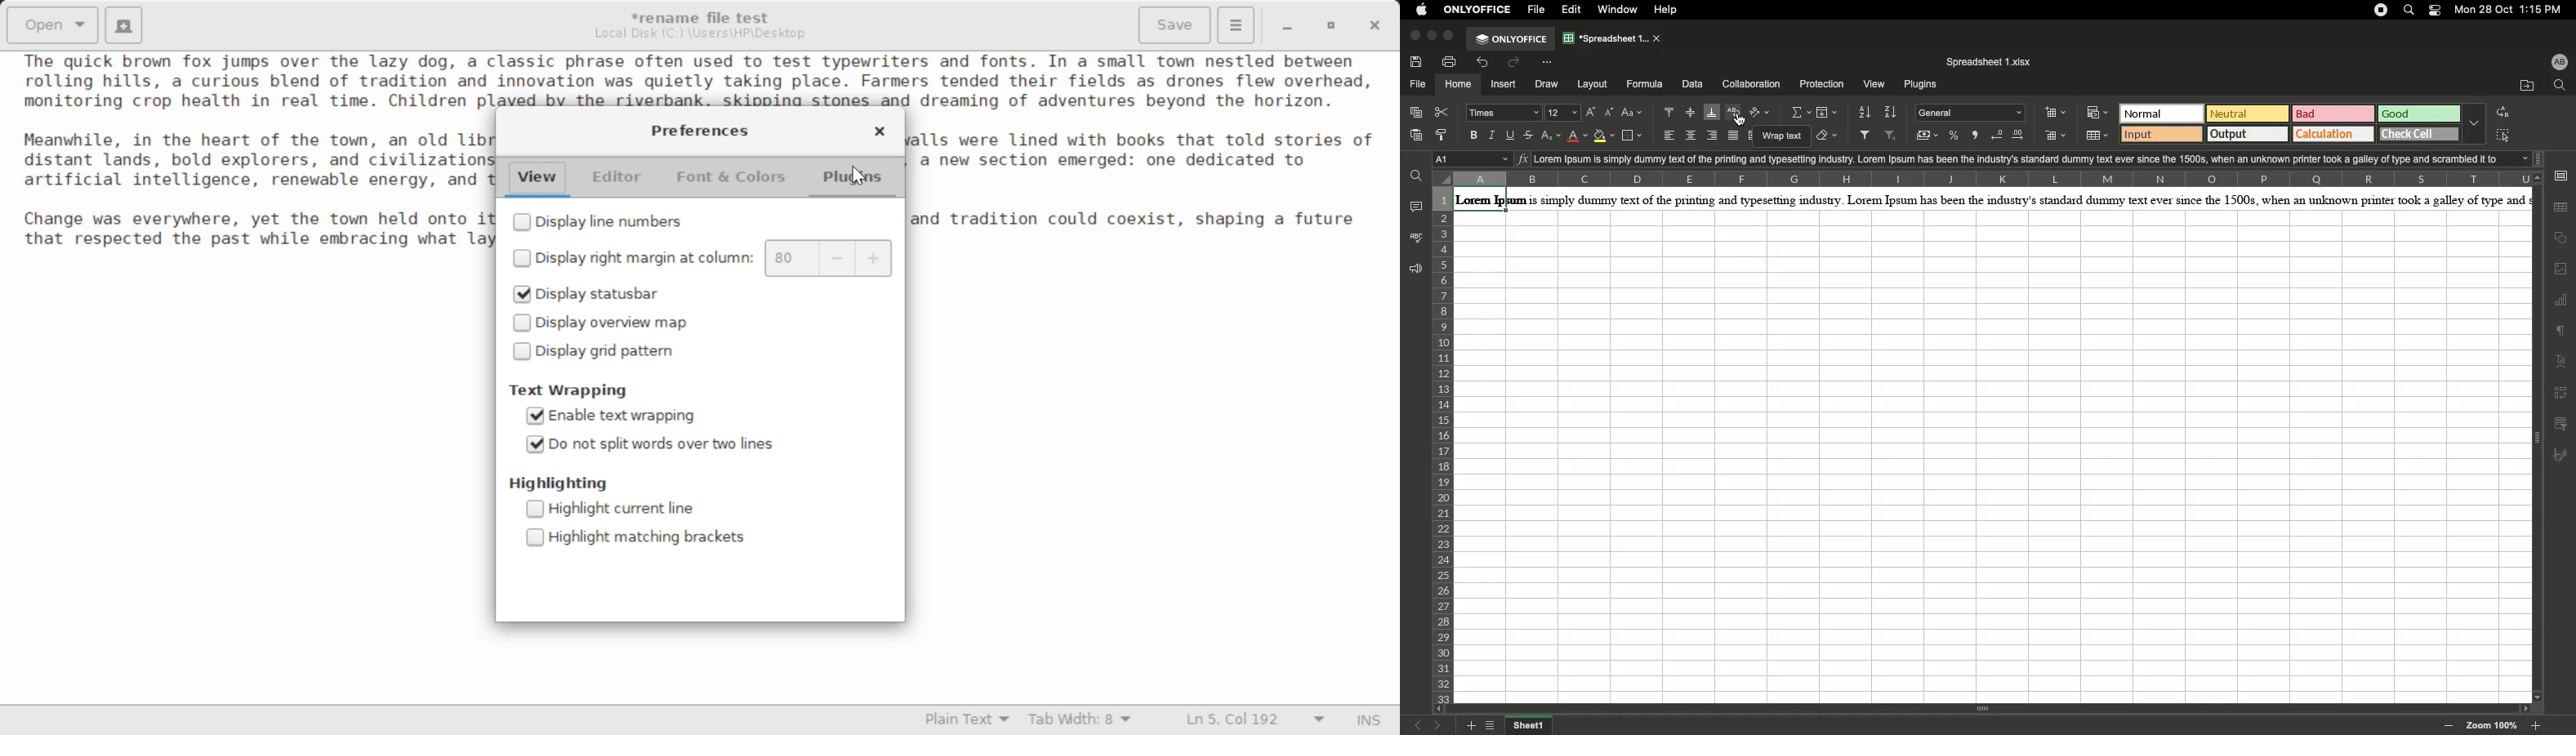  Describe the element at coordinates (1417, 206) in the screenshot. I see `Comments` at that location.